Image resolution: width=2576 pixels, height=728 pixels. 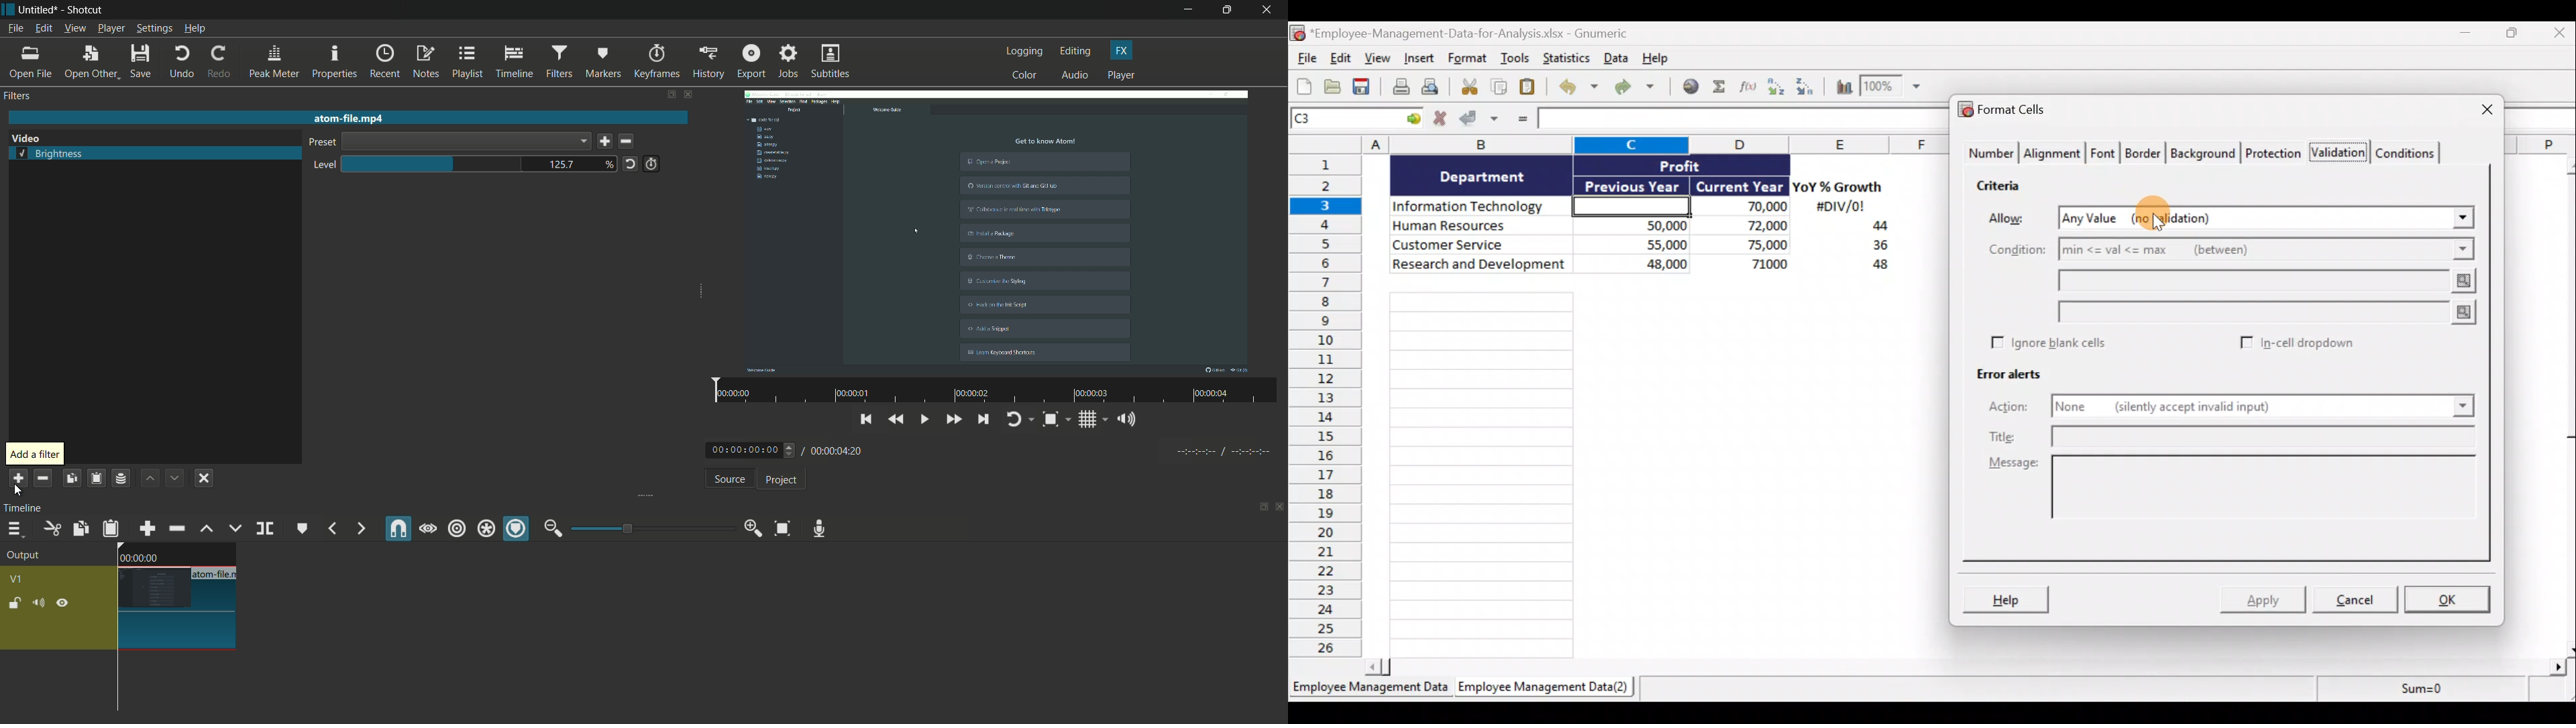 I want to click on Insert, so click(x=1421, y=61).